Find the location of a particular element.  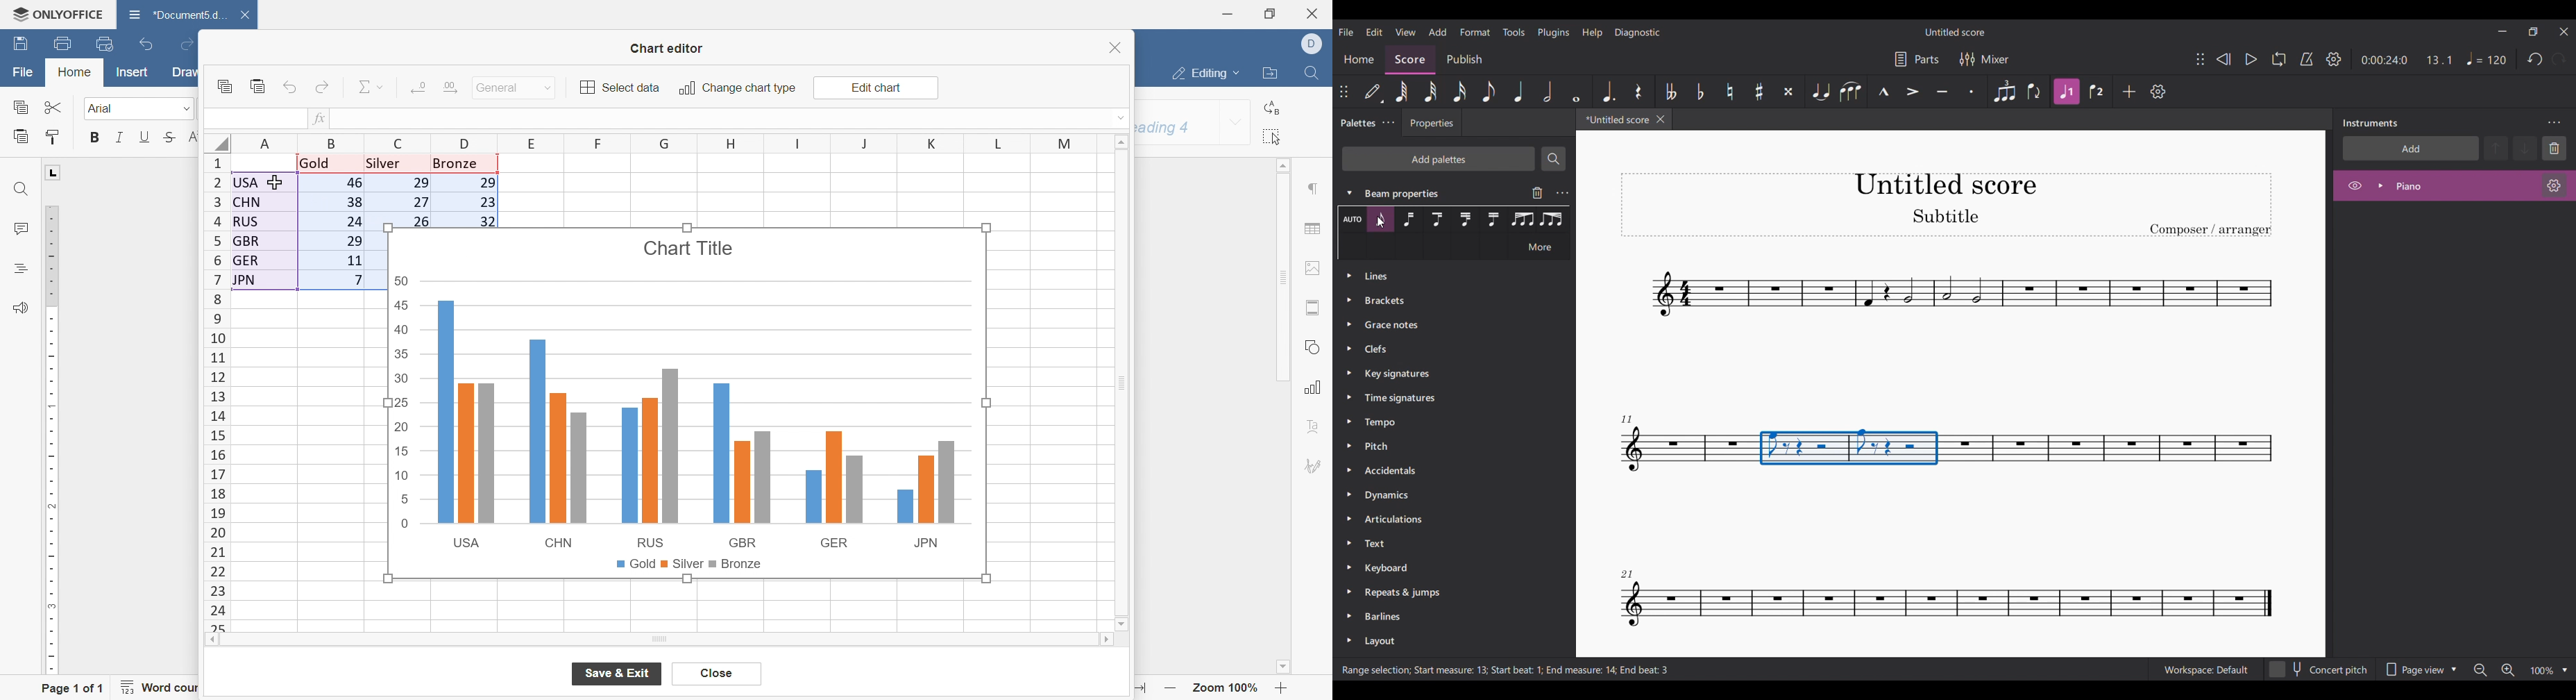

text art settings is located at coordinates (1312, 426).